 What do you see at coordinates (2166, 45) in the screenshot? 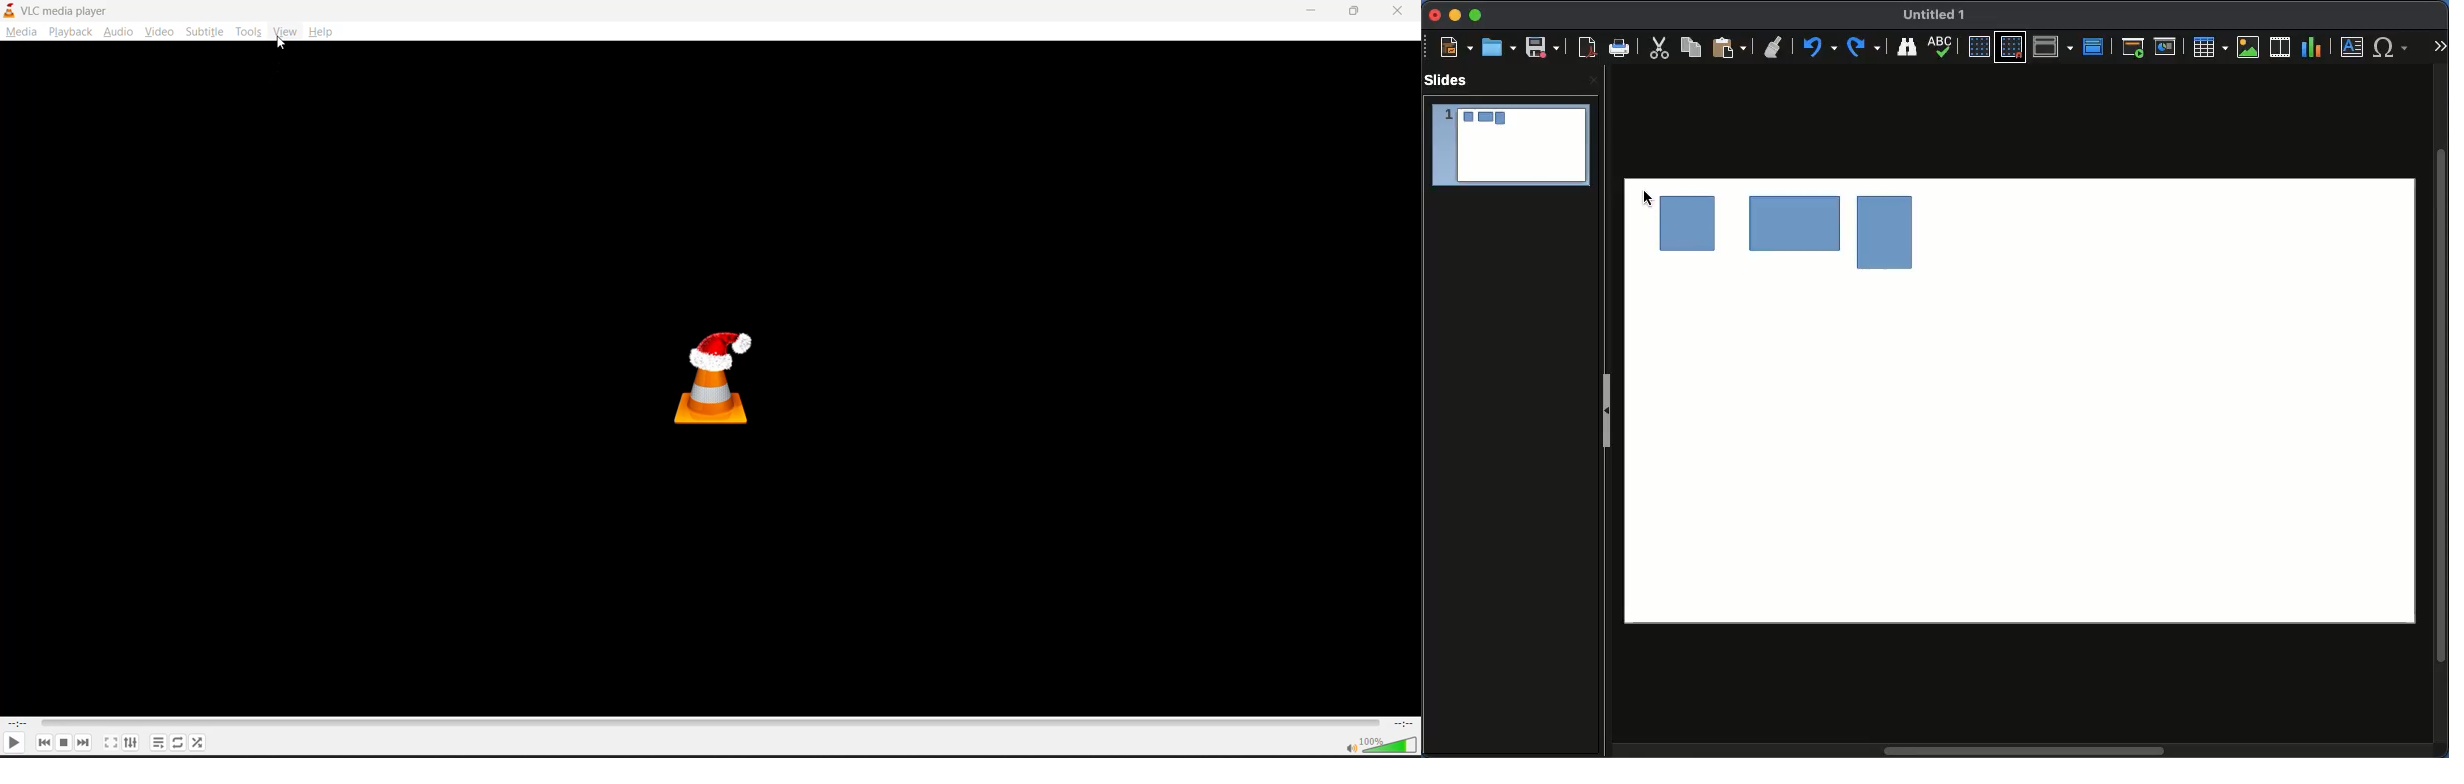
I see `Start from current slide` at bounding box center [2166, 45].